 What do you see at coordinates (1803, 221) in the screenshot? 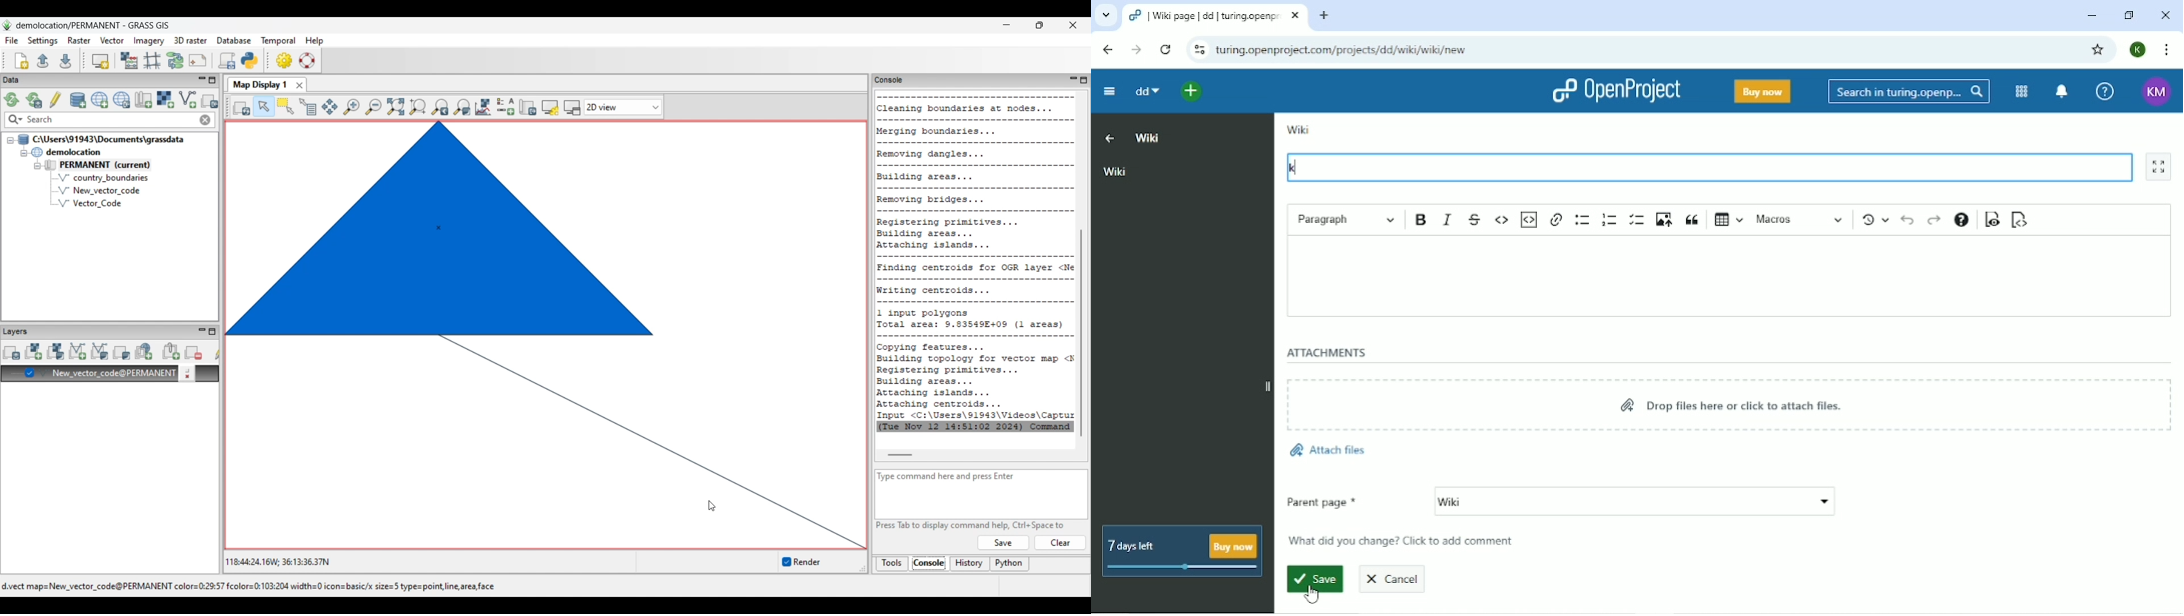
I see `Macros` at bounding box center [1803, 221].